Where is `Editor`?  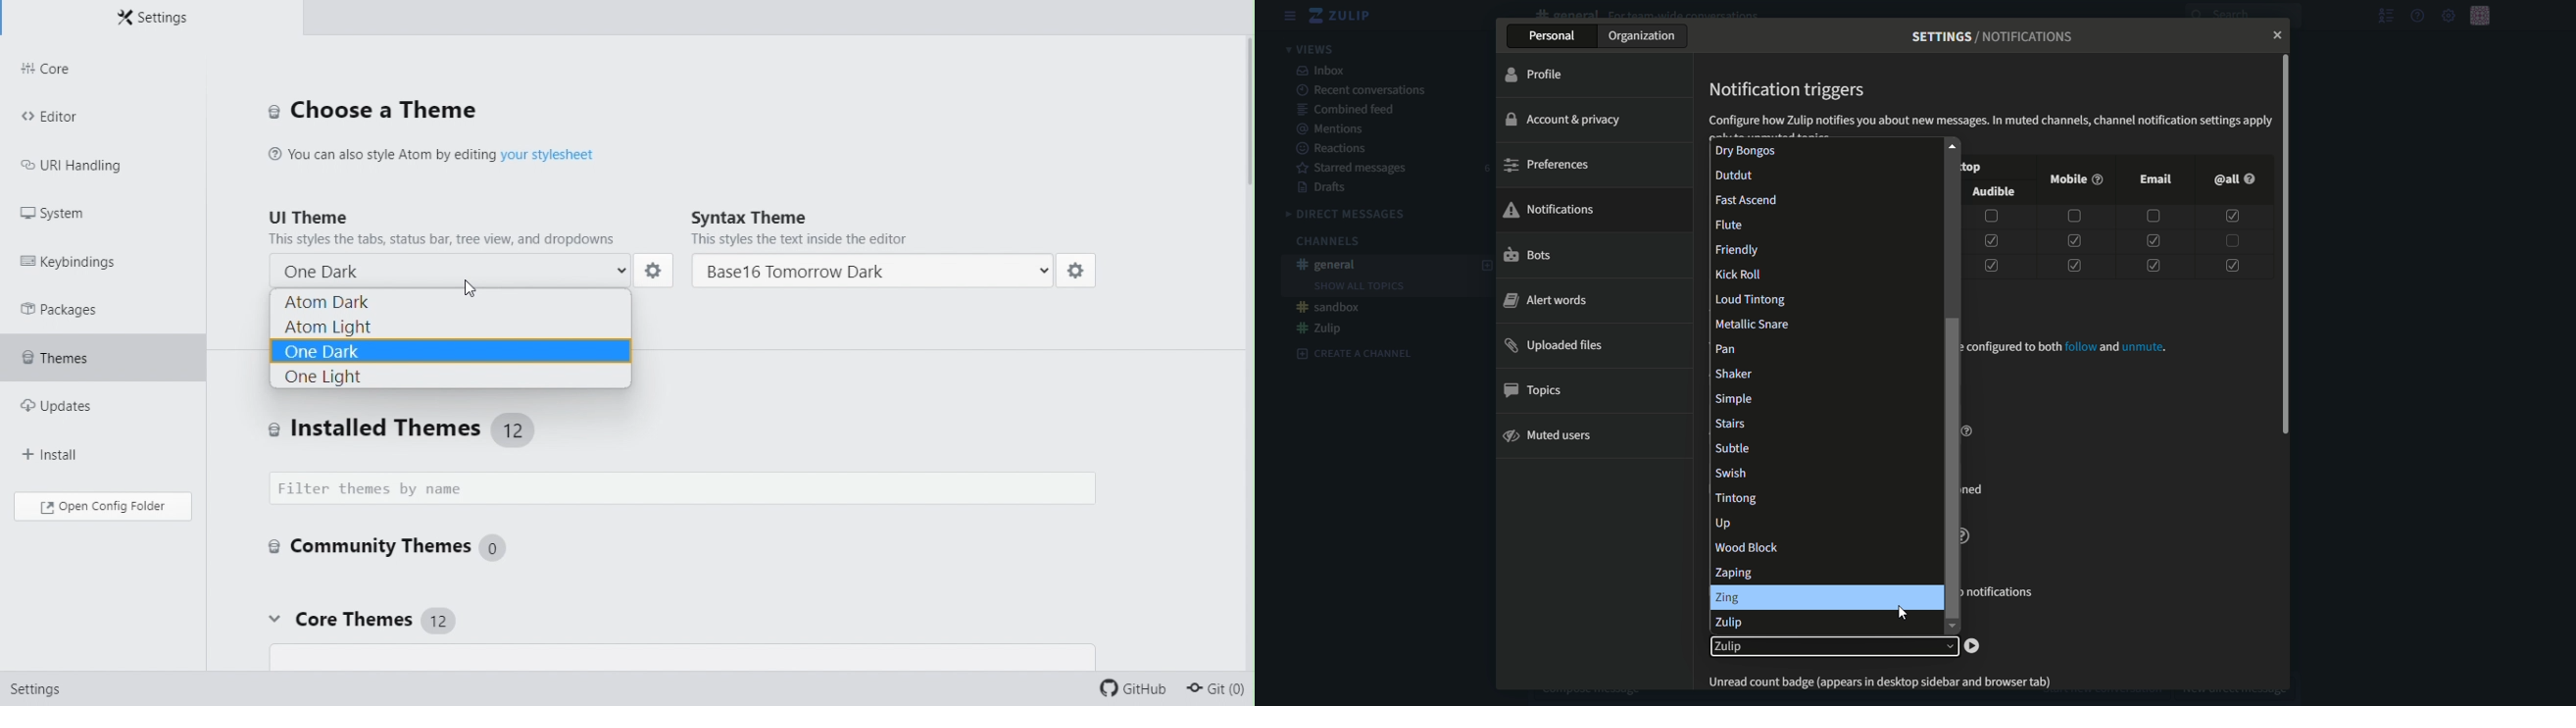 Editor is located at coordinates (101, 115).